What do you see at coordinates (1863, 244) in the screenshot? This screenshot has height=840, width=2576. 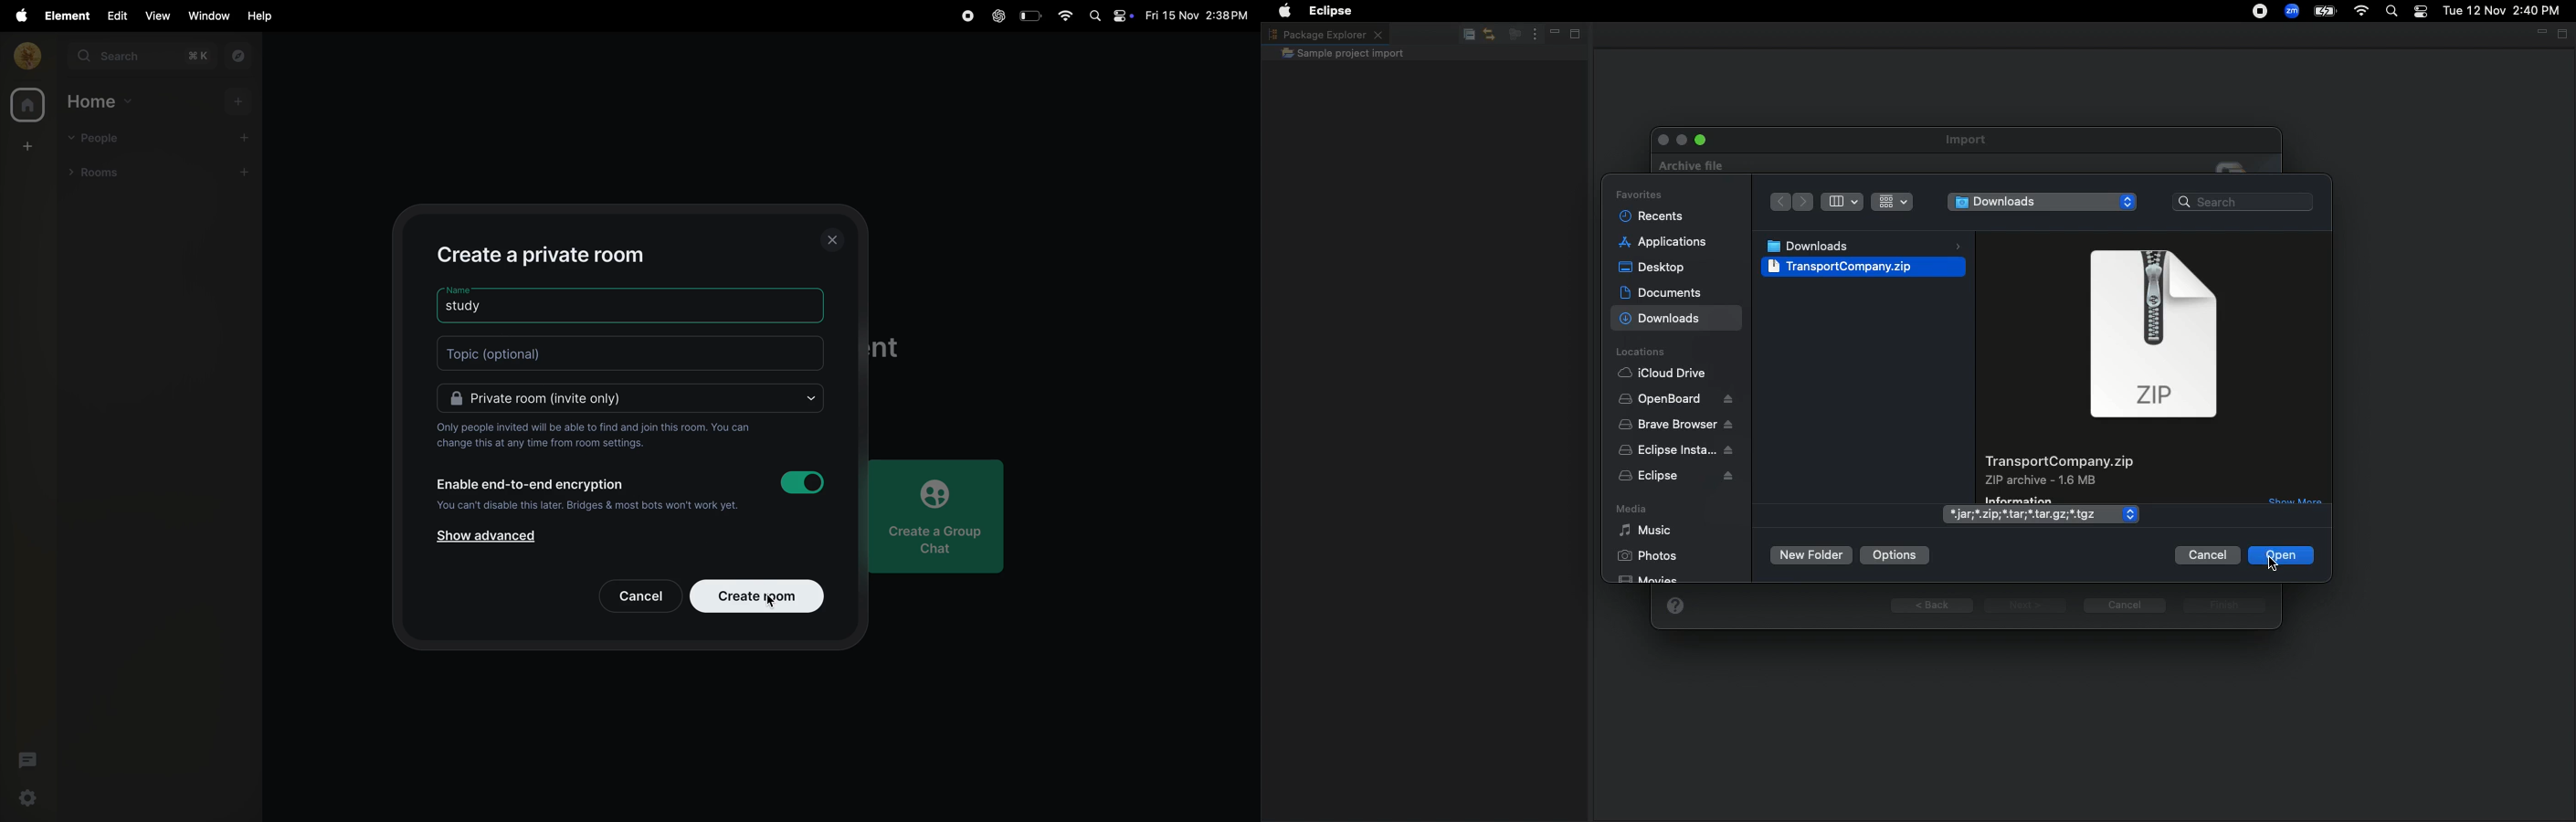 I see `Downloads` at bounding box center [1863, 244].